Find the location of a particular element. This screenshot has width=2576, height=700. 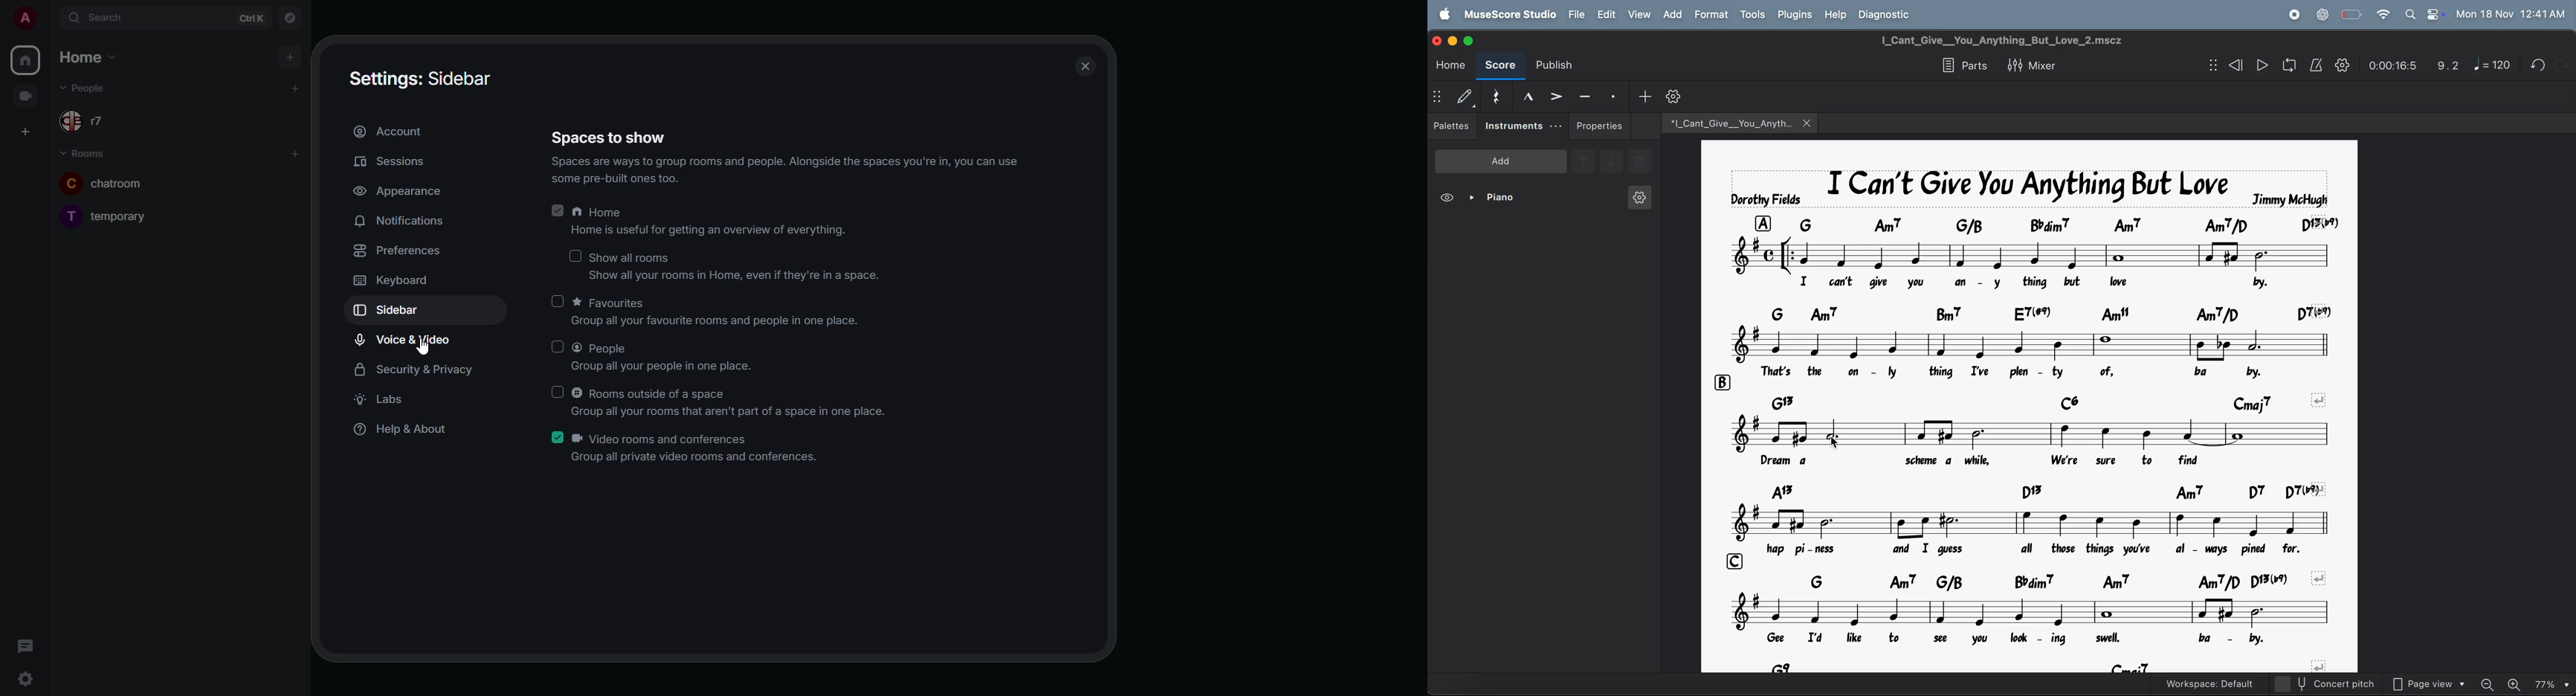

rewind is located at coordinates (2236, 65).